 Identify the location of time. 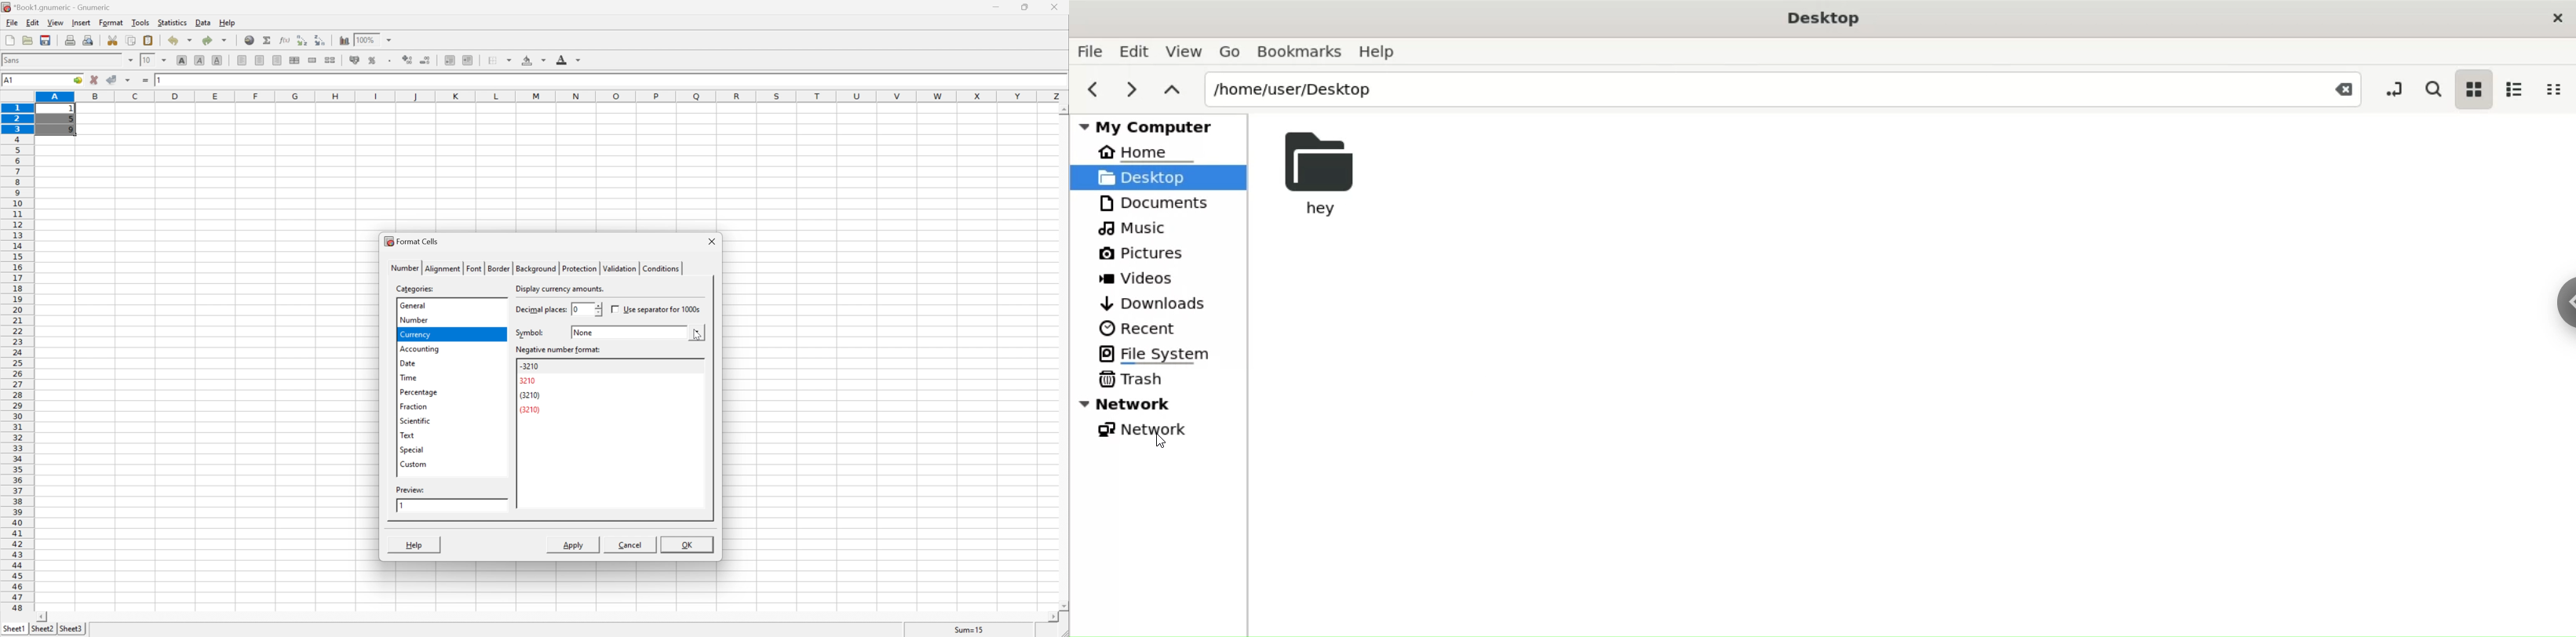
(408, 377).